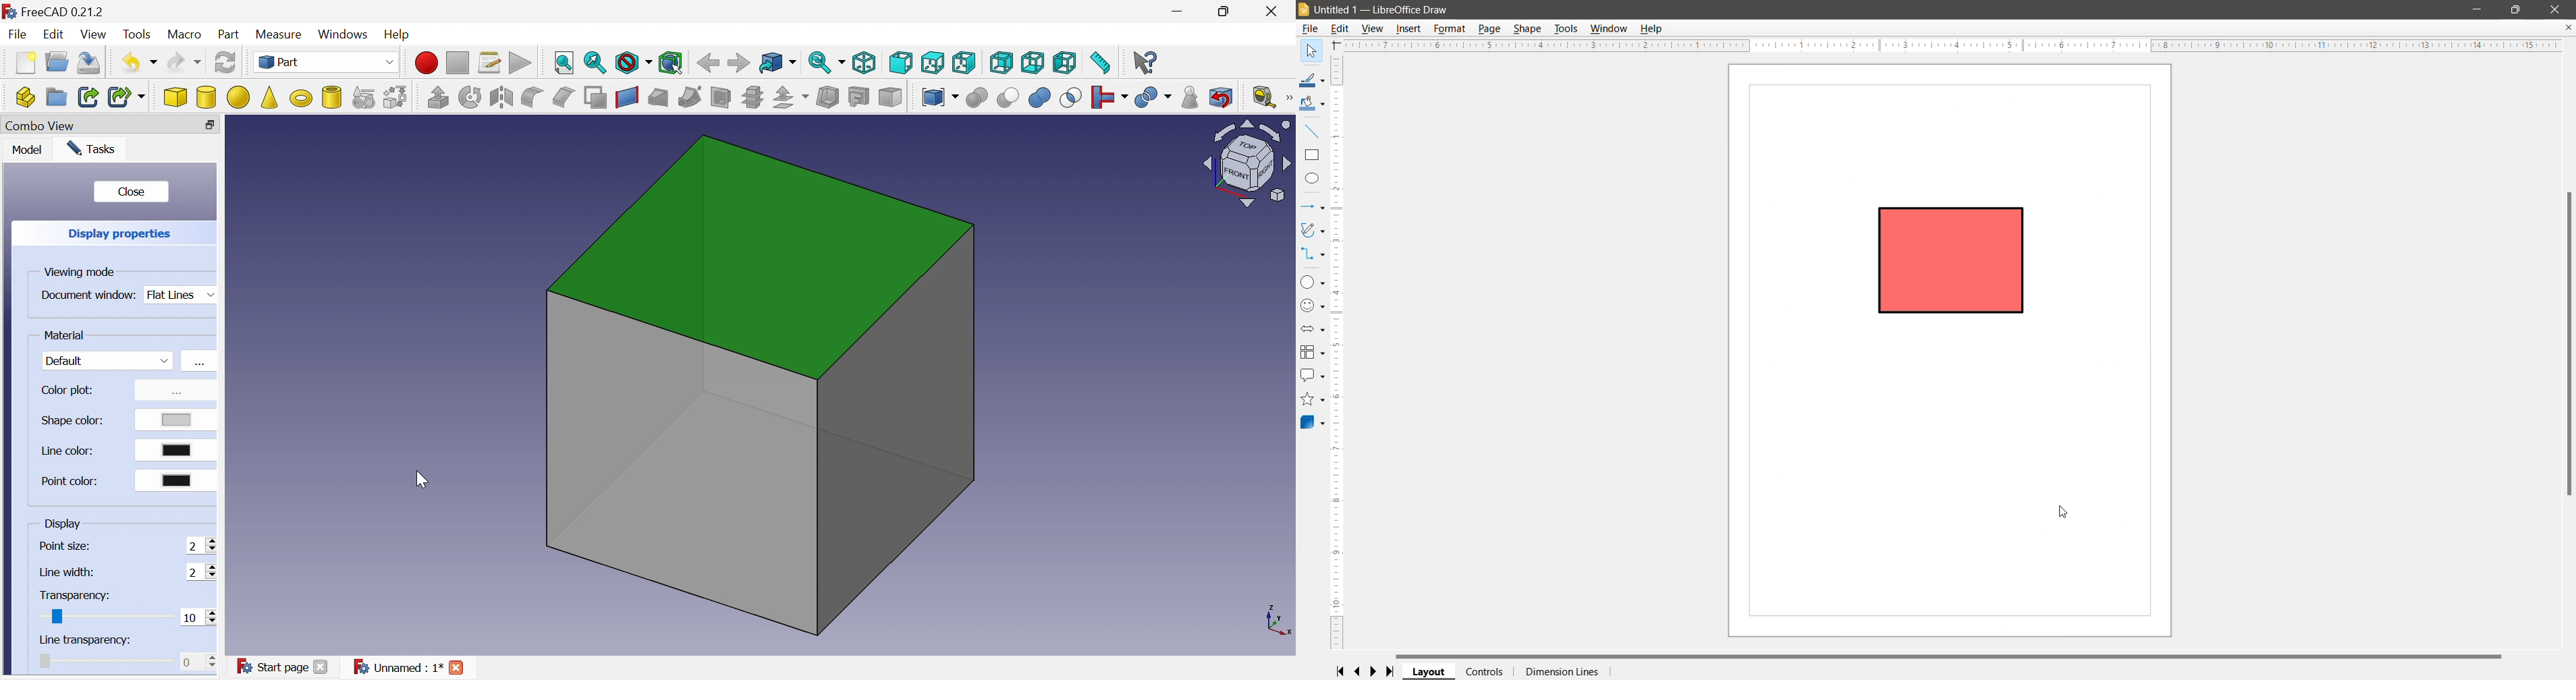  What do you see at coordinates (2568, 27) in the screenshot?
I see `Close Document` at bounding box center [2568, 27].